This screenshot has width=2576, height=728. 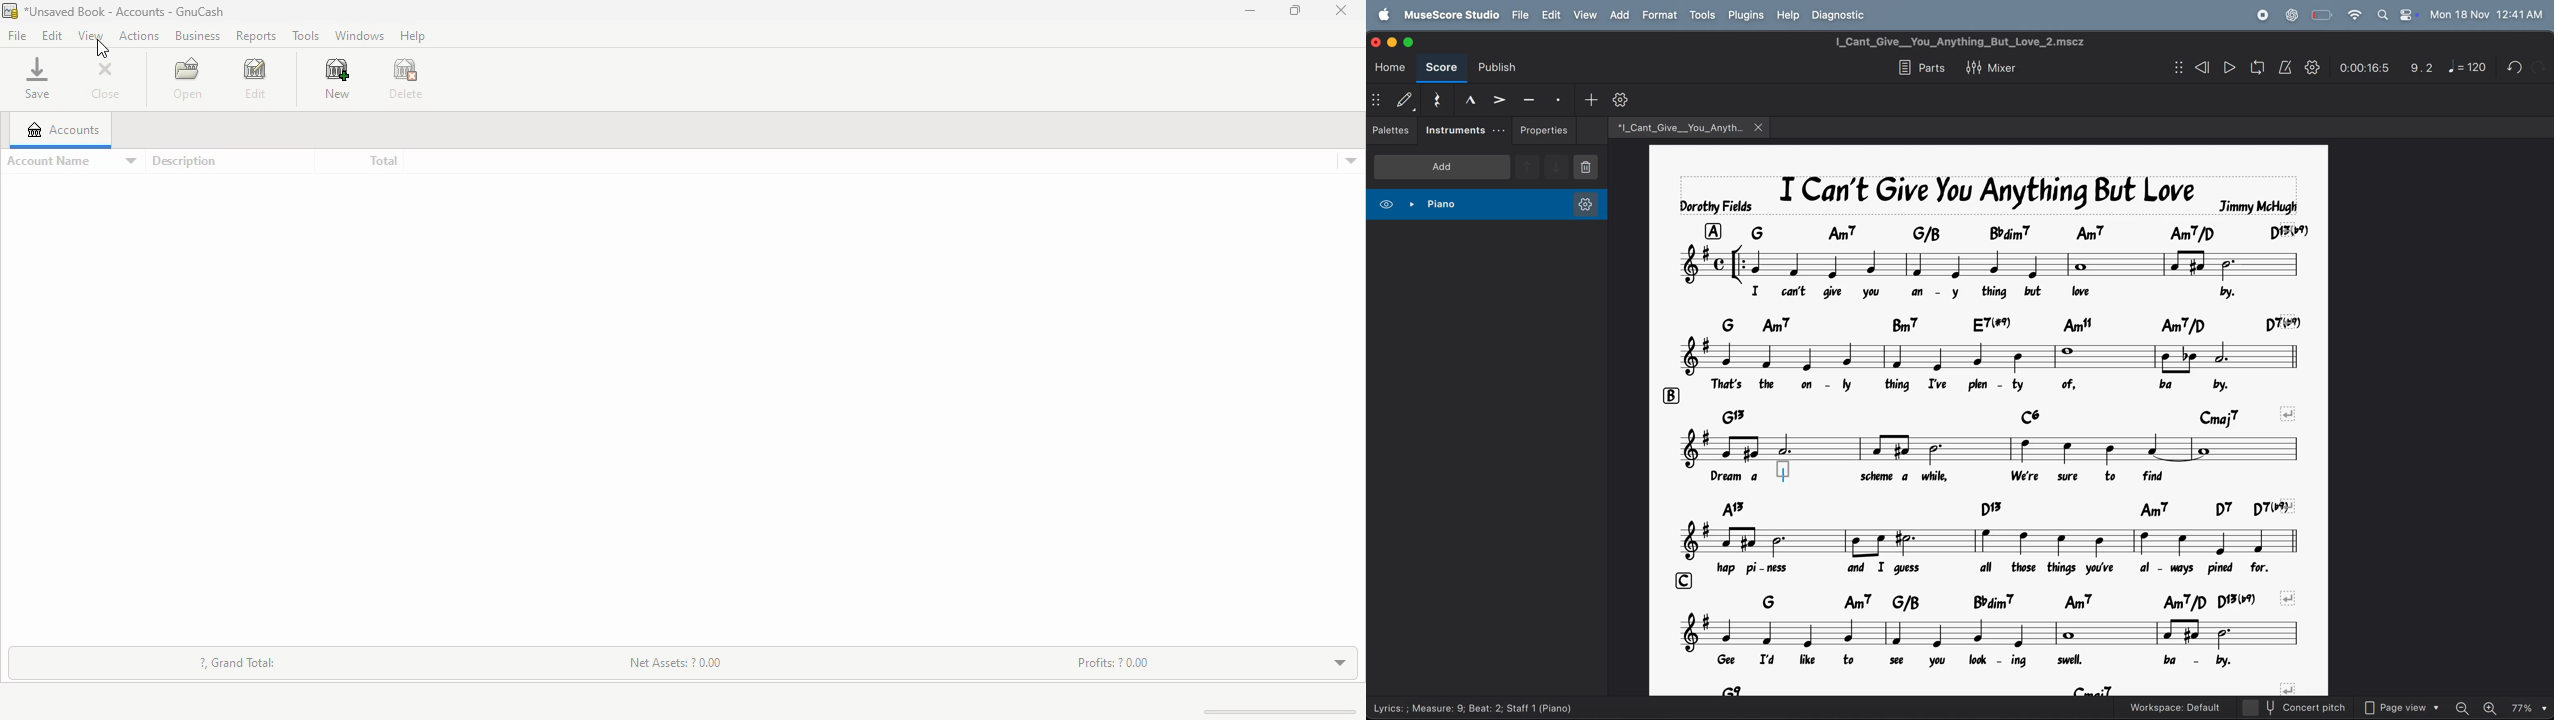 I want to click on record, so click(x=2261, y=14).